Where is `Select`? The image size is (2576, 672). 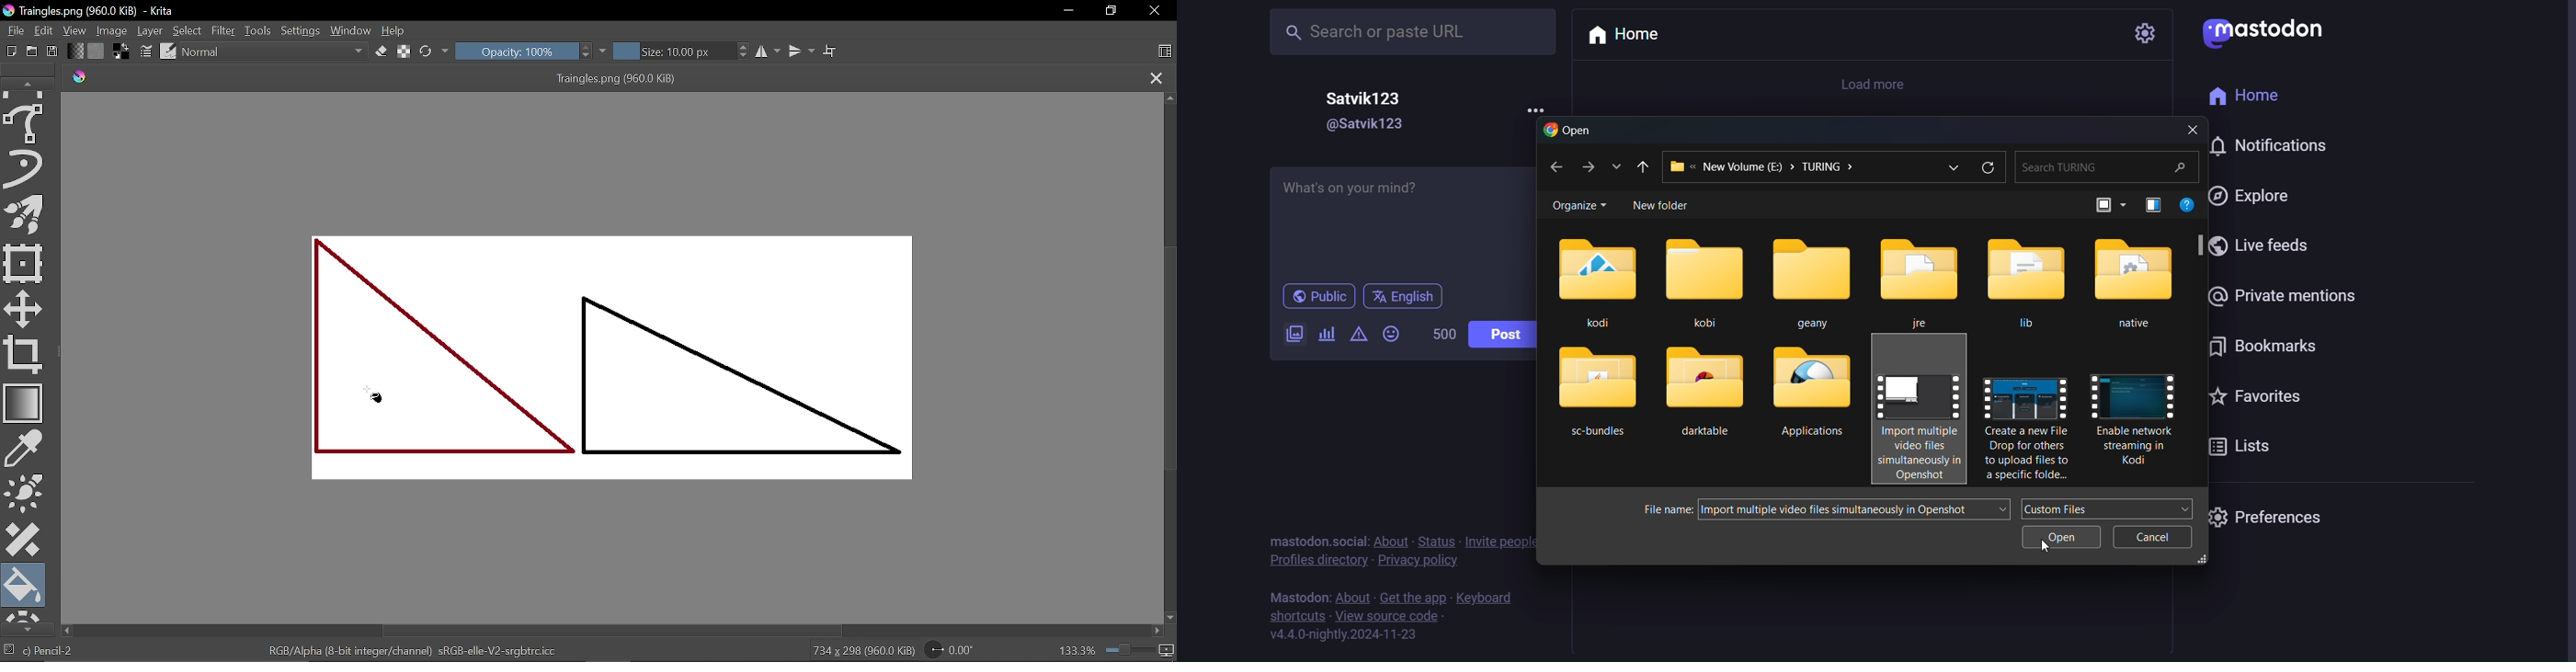
Select is located at coordinates (187, 31).